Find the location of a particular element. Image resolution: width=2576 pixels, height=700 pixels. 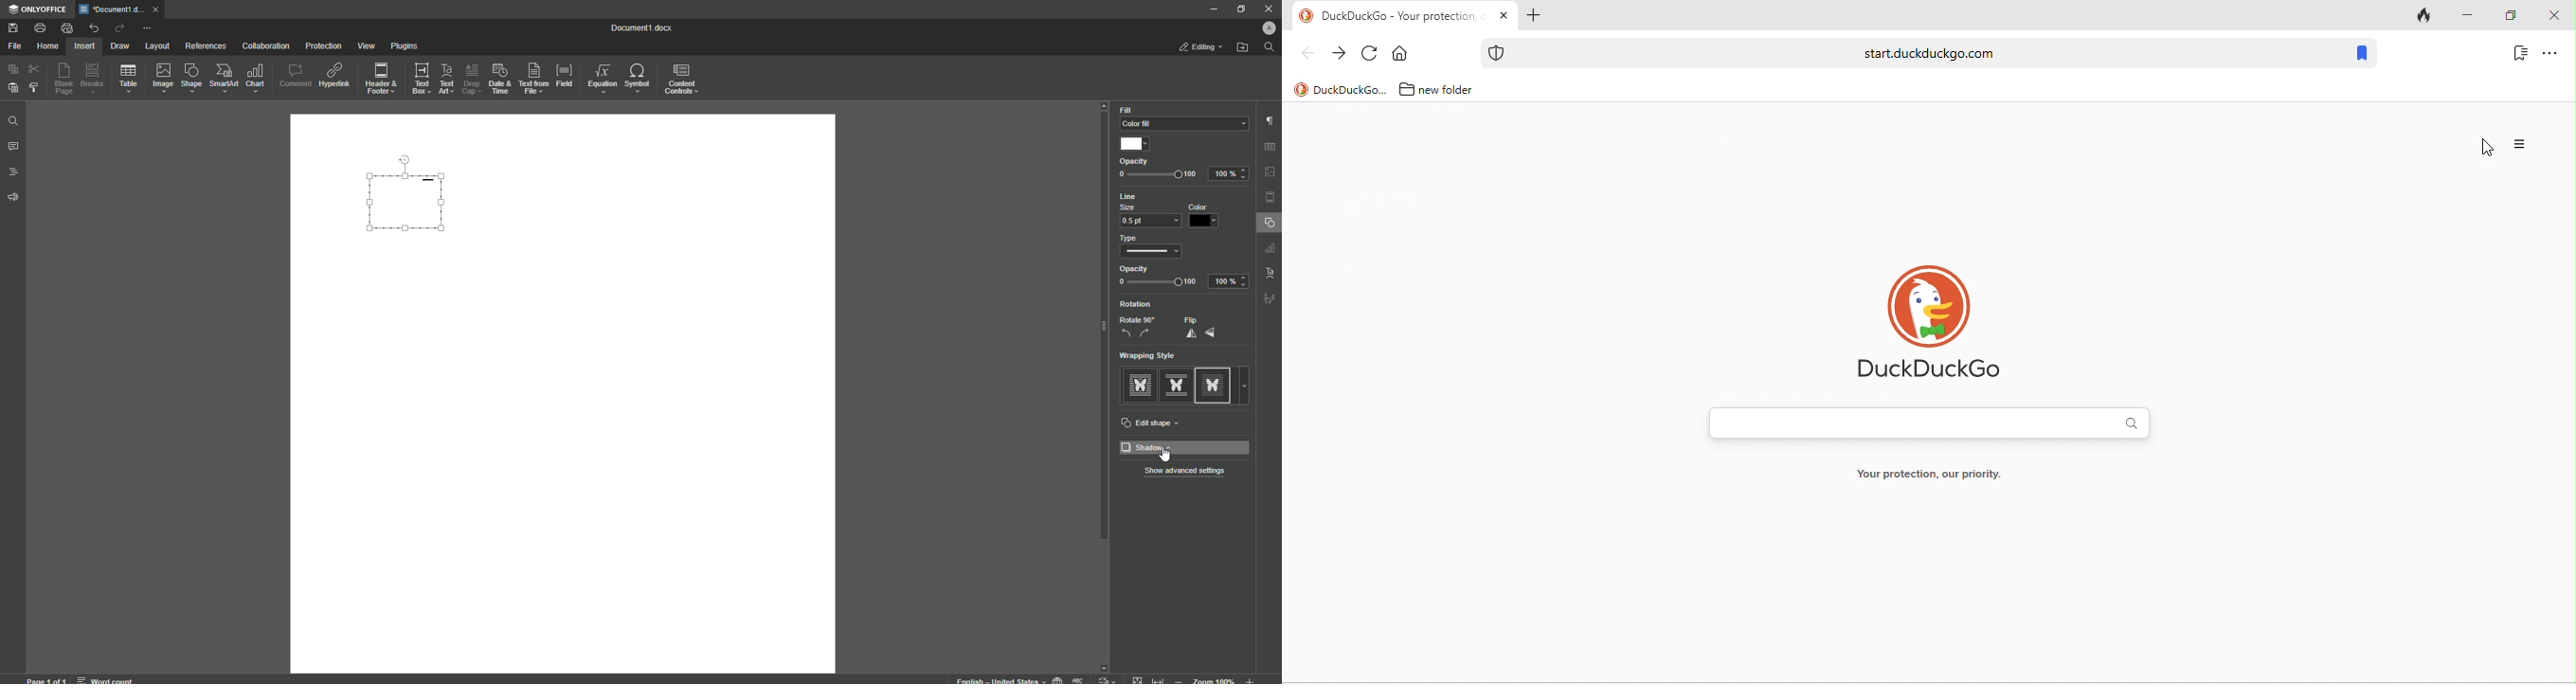

close is located at coordinates (2557, 14).